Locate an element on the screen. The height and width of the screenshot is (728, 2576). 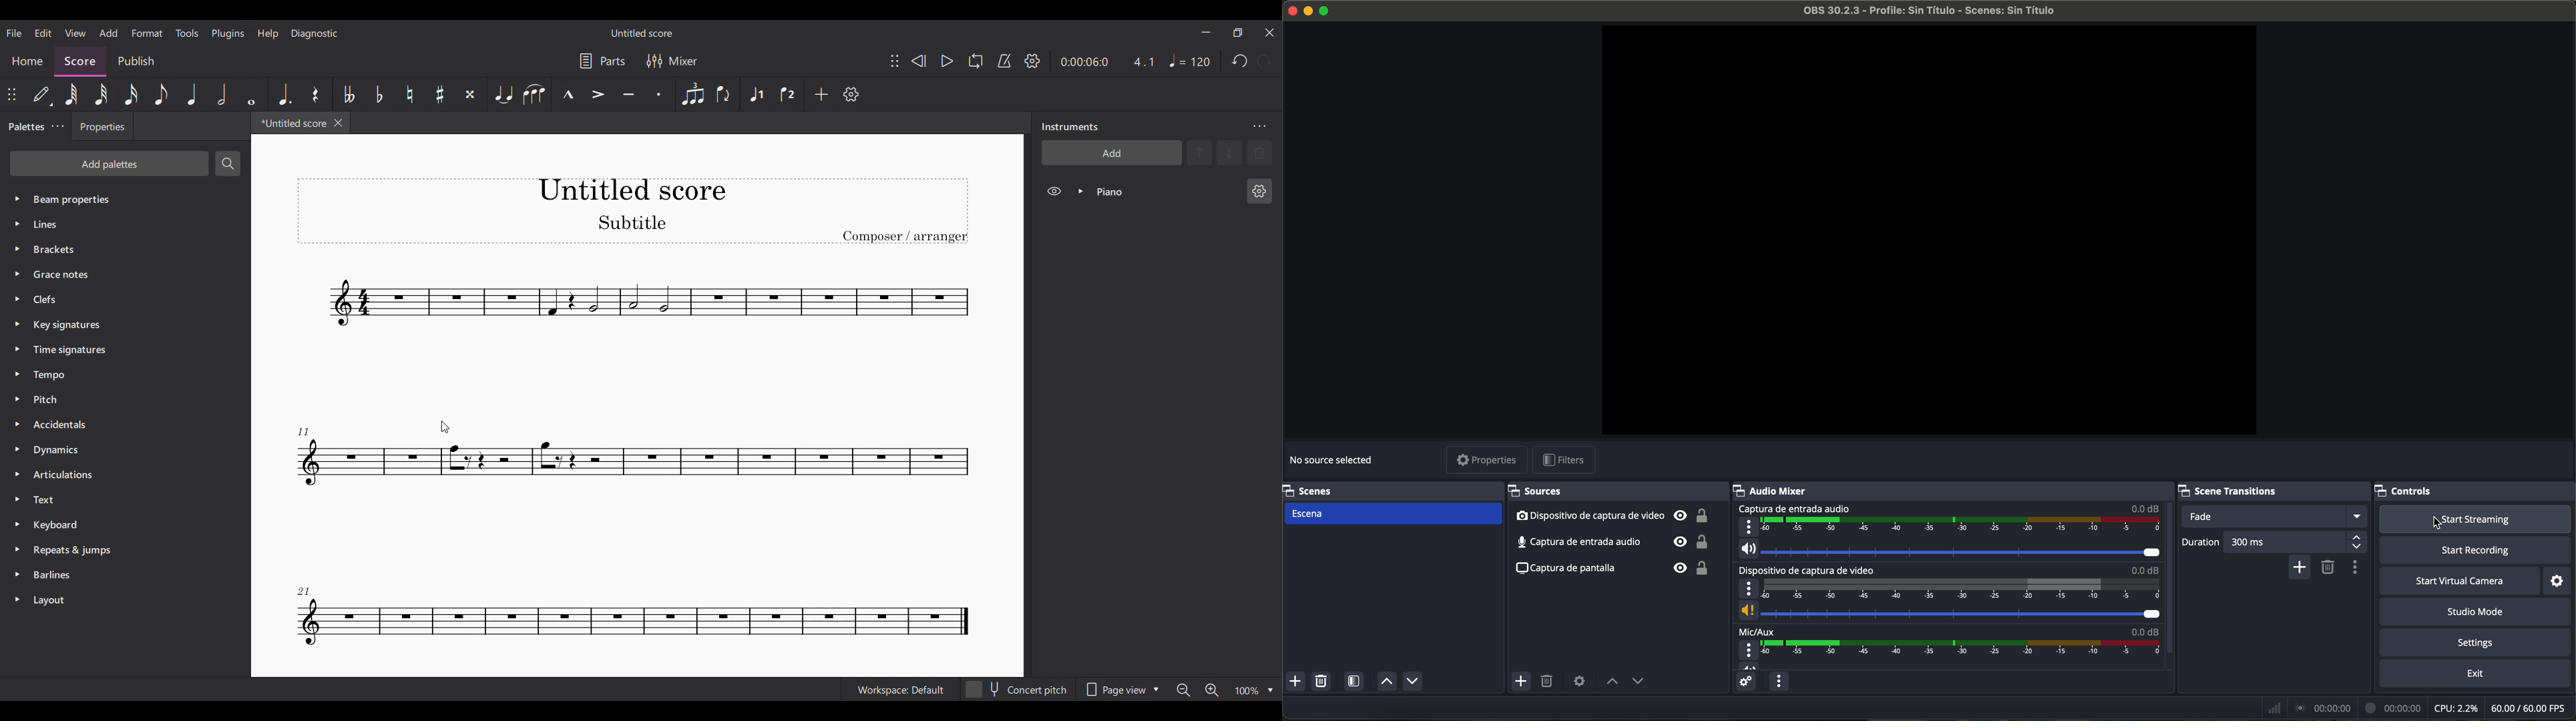
64th note is located at coordinates (71, 94).